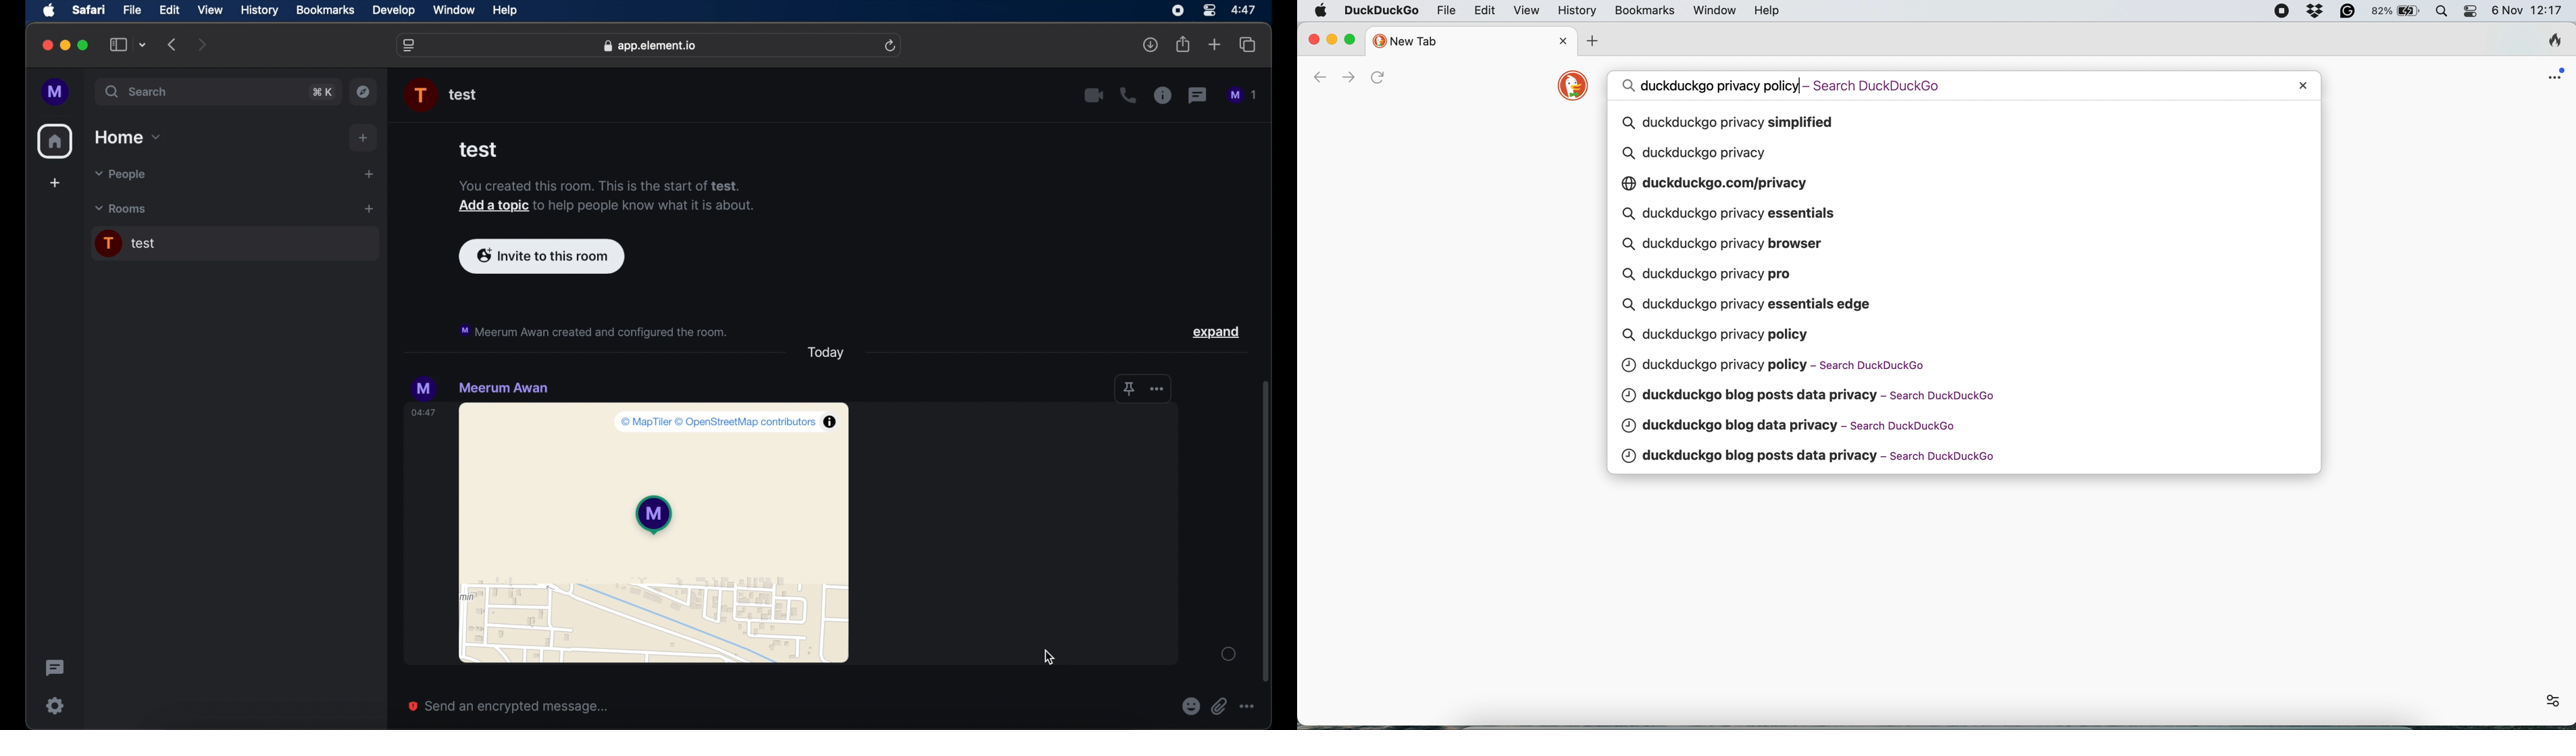 Image resolution: width=2576 pixels, height=756 pixels. What do you see at coordinates (824, 354) in the screenshot?
I see `Today` at bounding box center [824, 354].